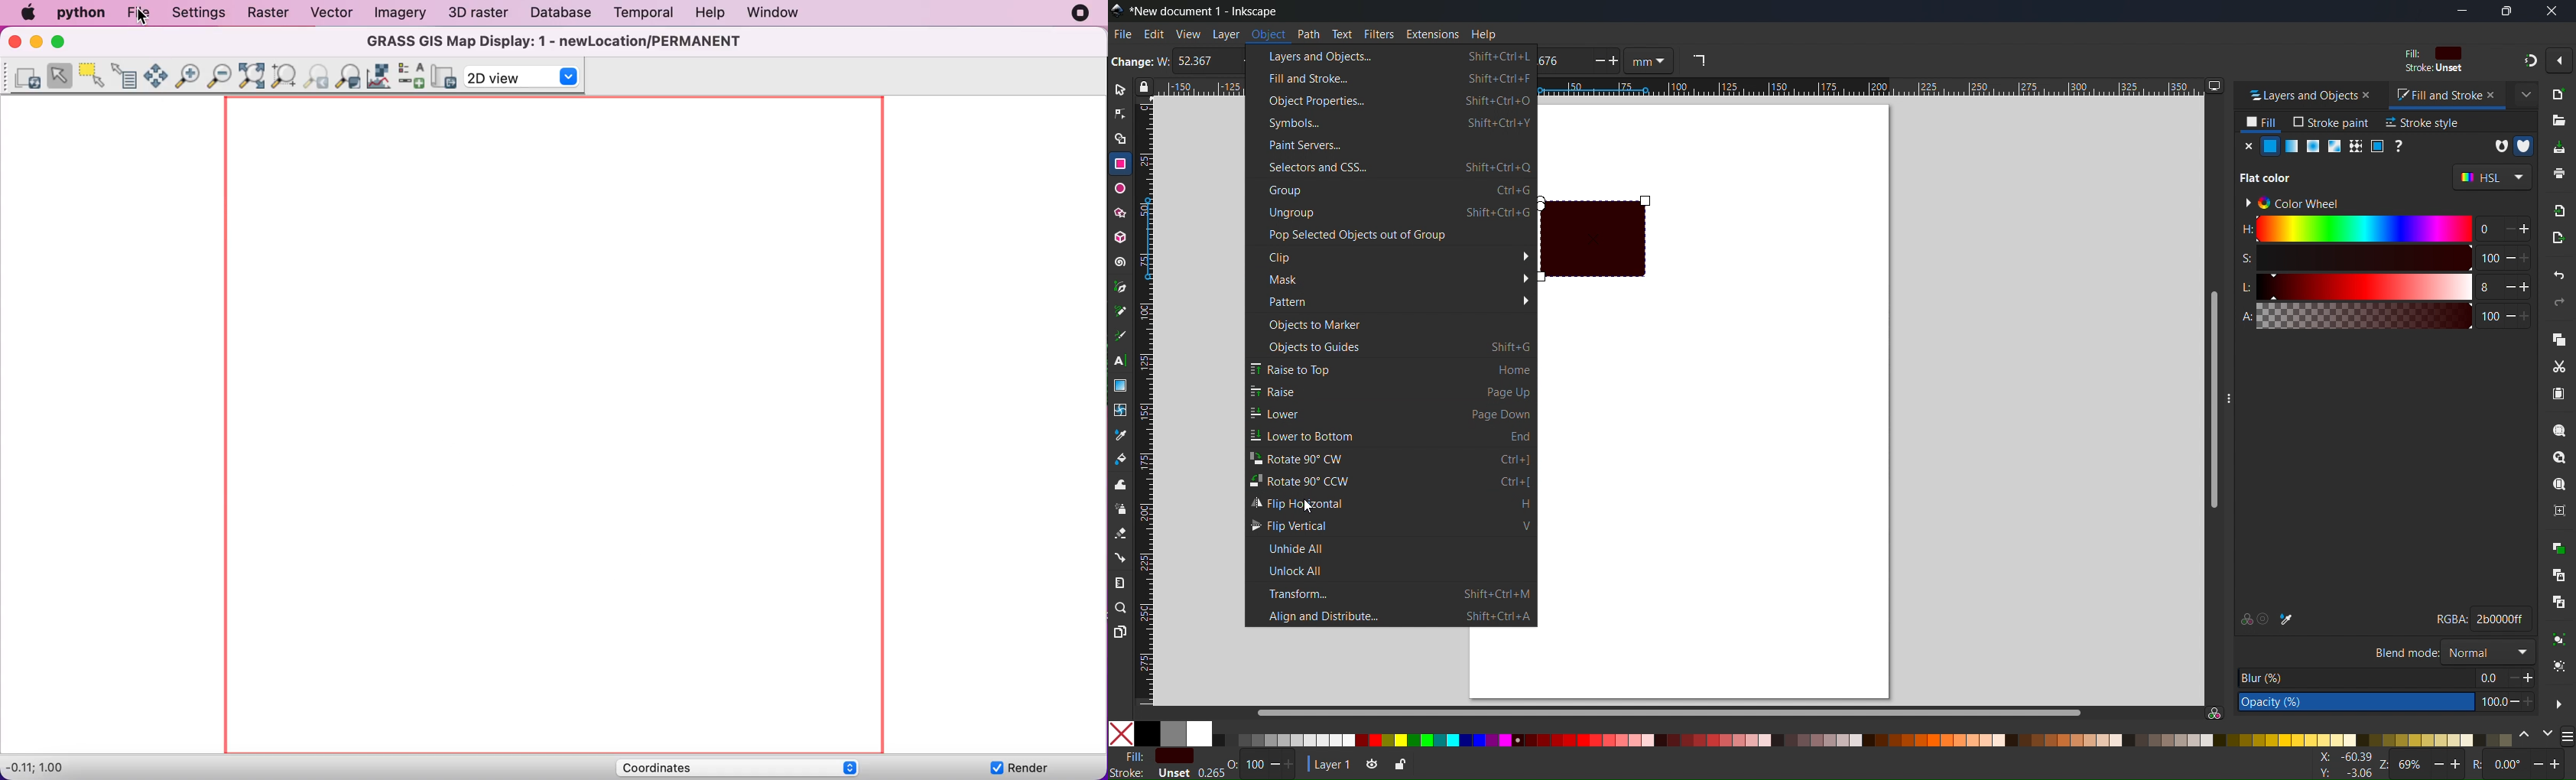 The image size is (2576, 784). Describe the element at coordinates (2353, 287) in the screenshot. I see `Lightness` at that location.